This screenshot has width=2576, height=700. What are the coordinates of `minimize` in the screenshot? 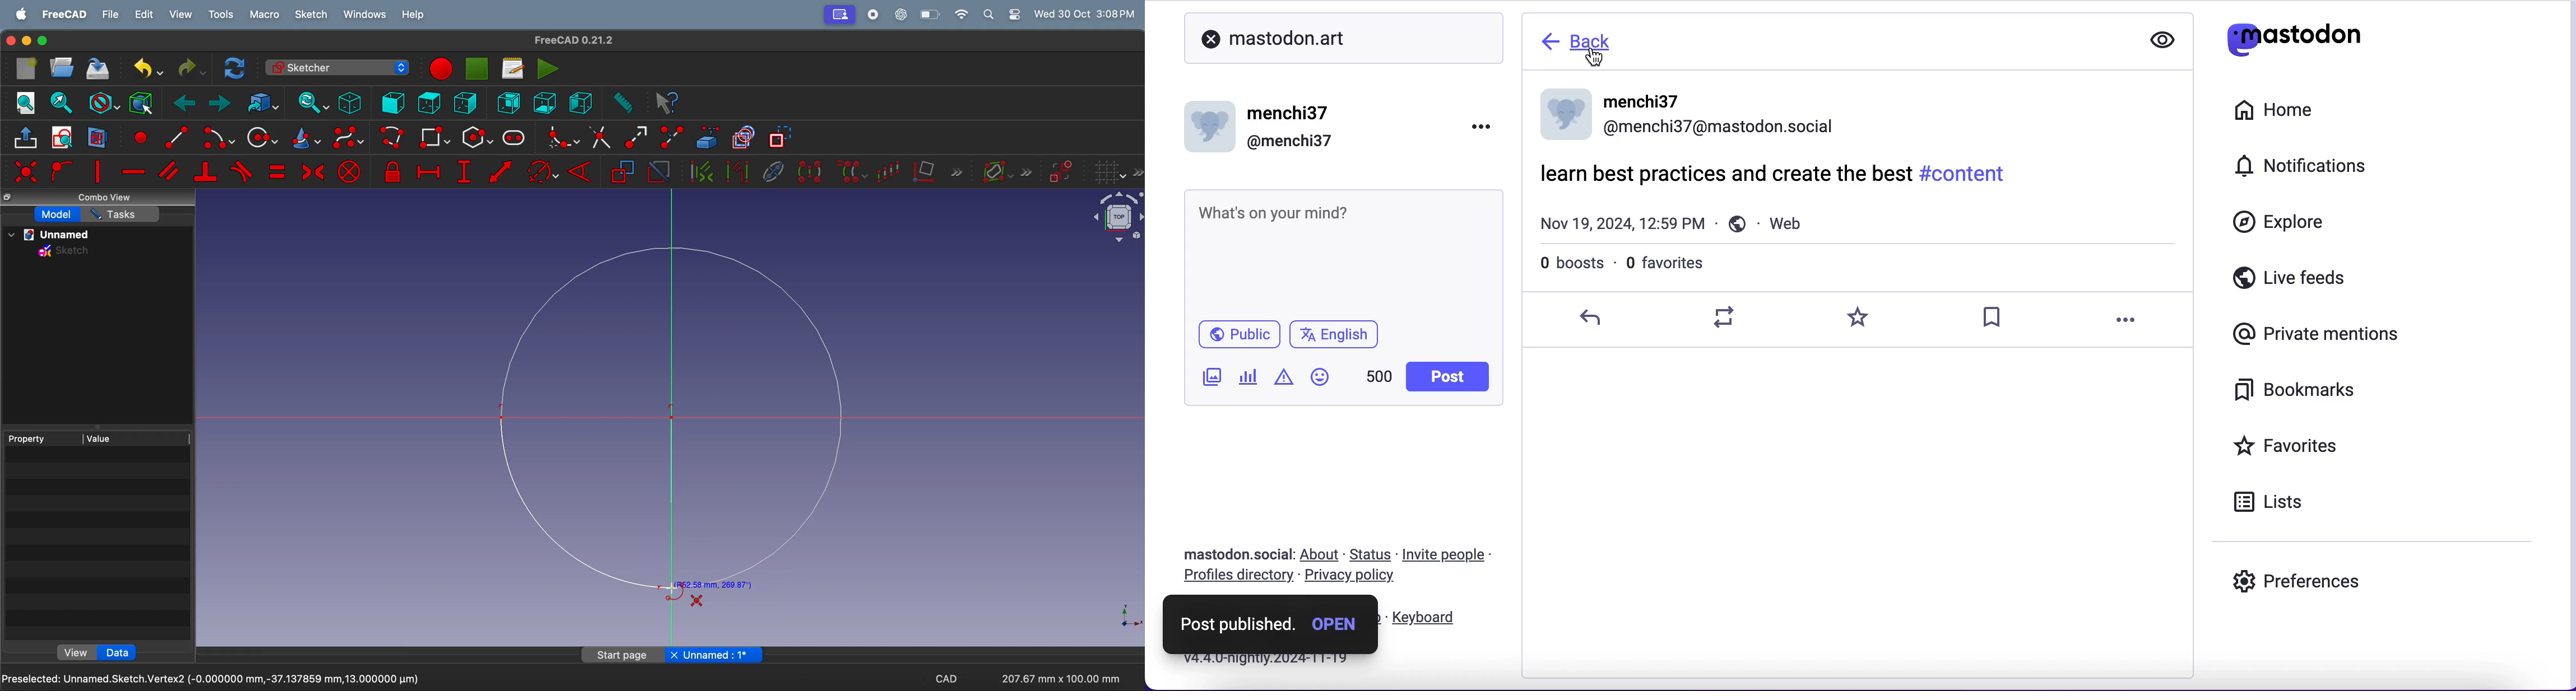 It's located at (27, 41).